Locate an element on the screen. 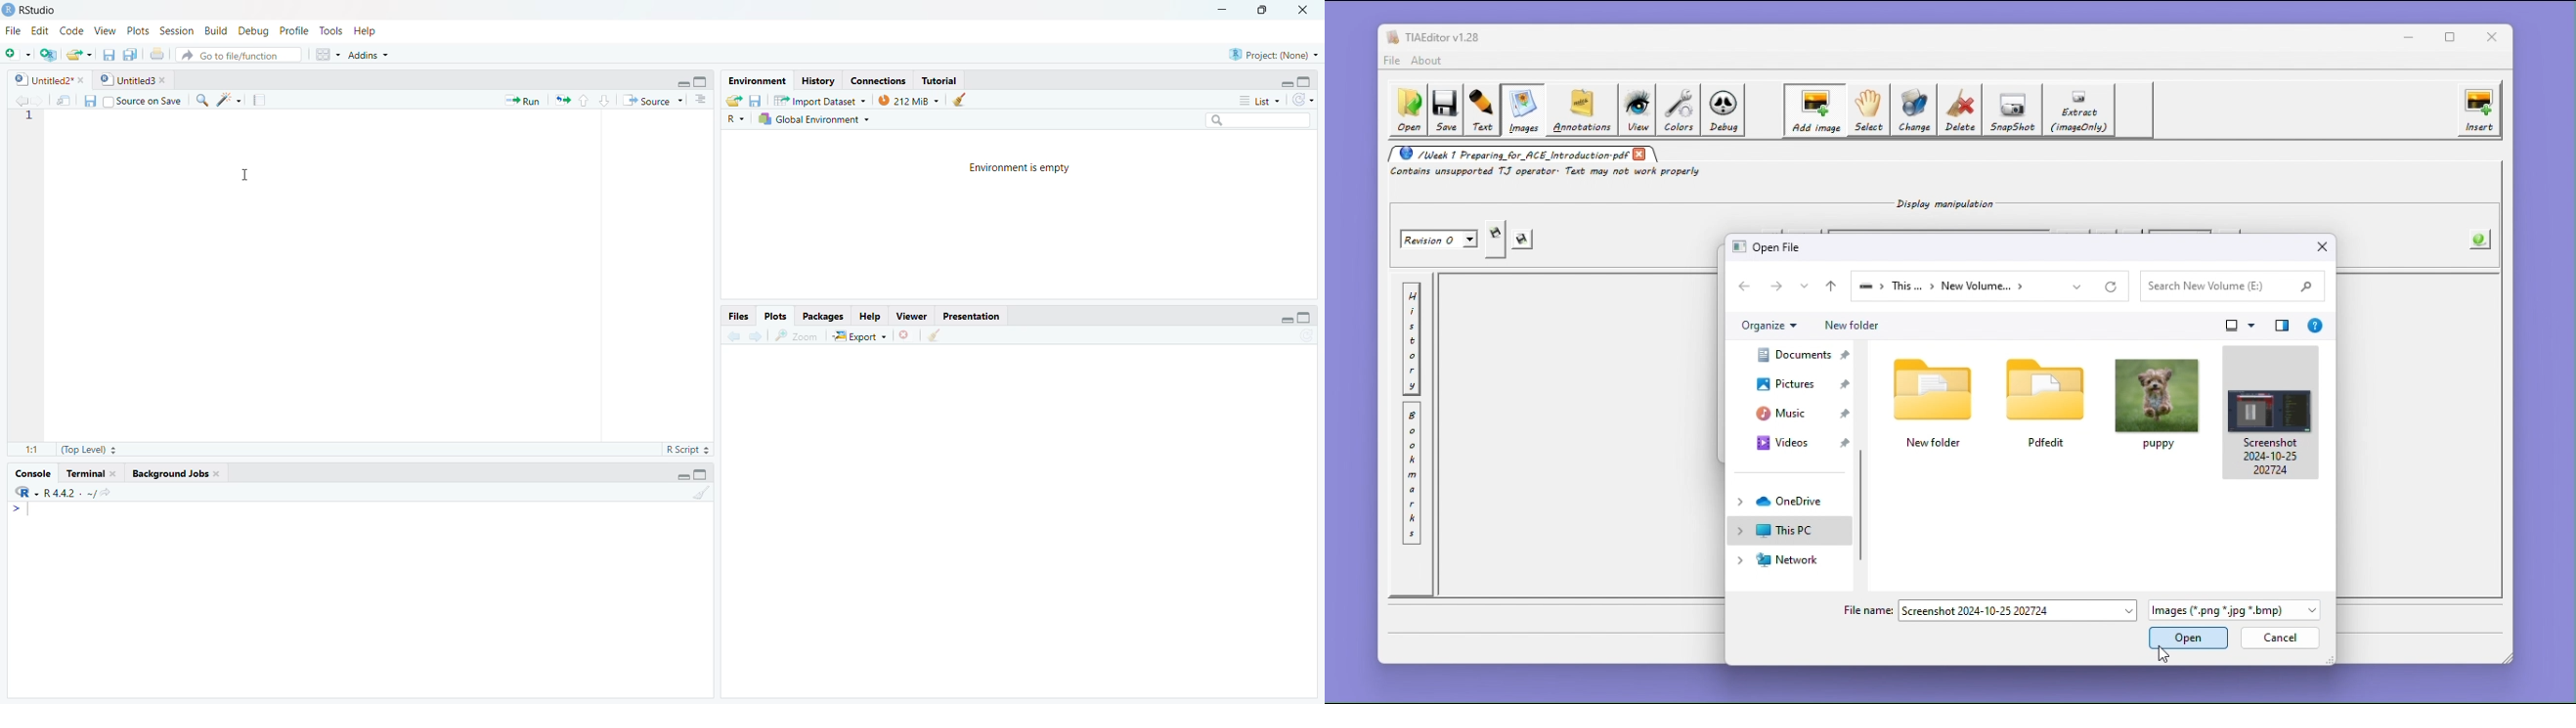  minimize is located at coordinates (674, 476).